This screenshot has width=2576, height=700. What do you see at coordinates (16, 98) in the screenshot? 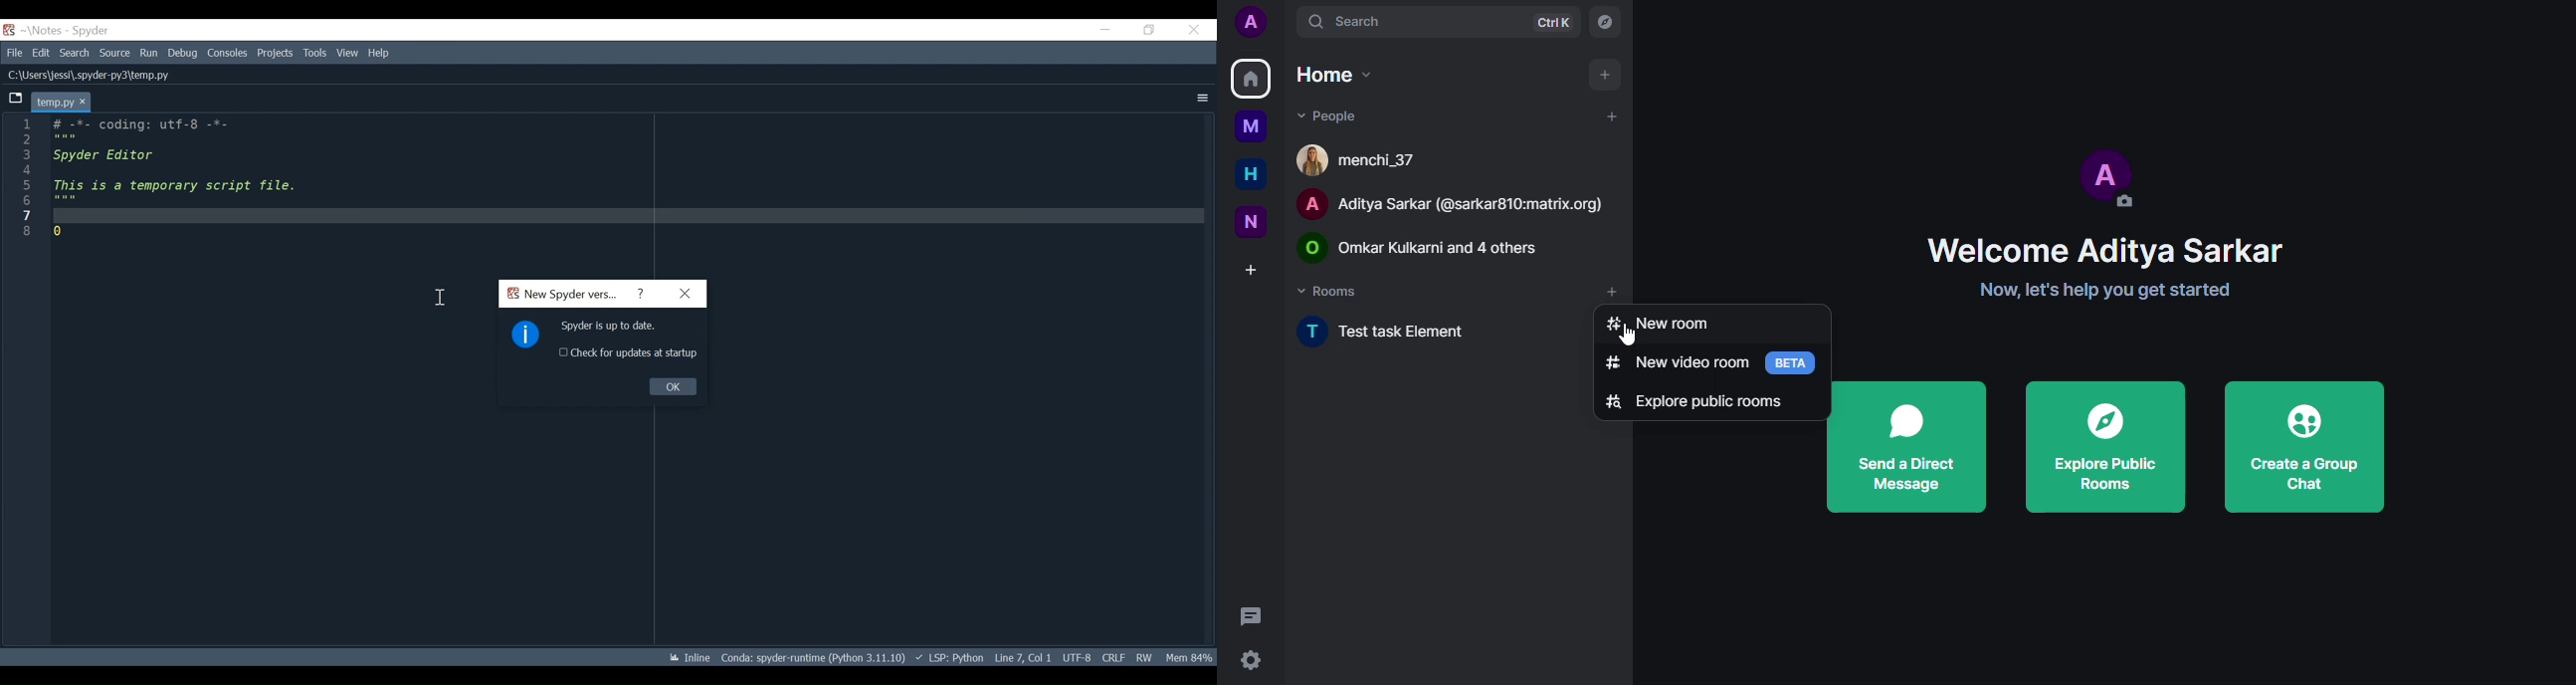
I see `Browse Tab` at bounding box center [16, 98].